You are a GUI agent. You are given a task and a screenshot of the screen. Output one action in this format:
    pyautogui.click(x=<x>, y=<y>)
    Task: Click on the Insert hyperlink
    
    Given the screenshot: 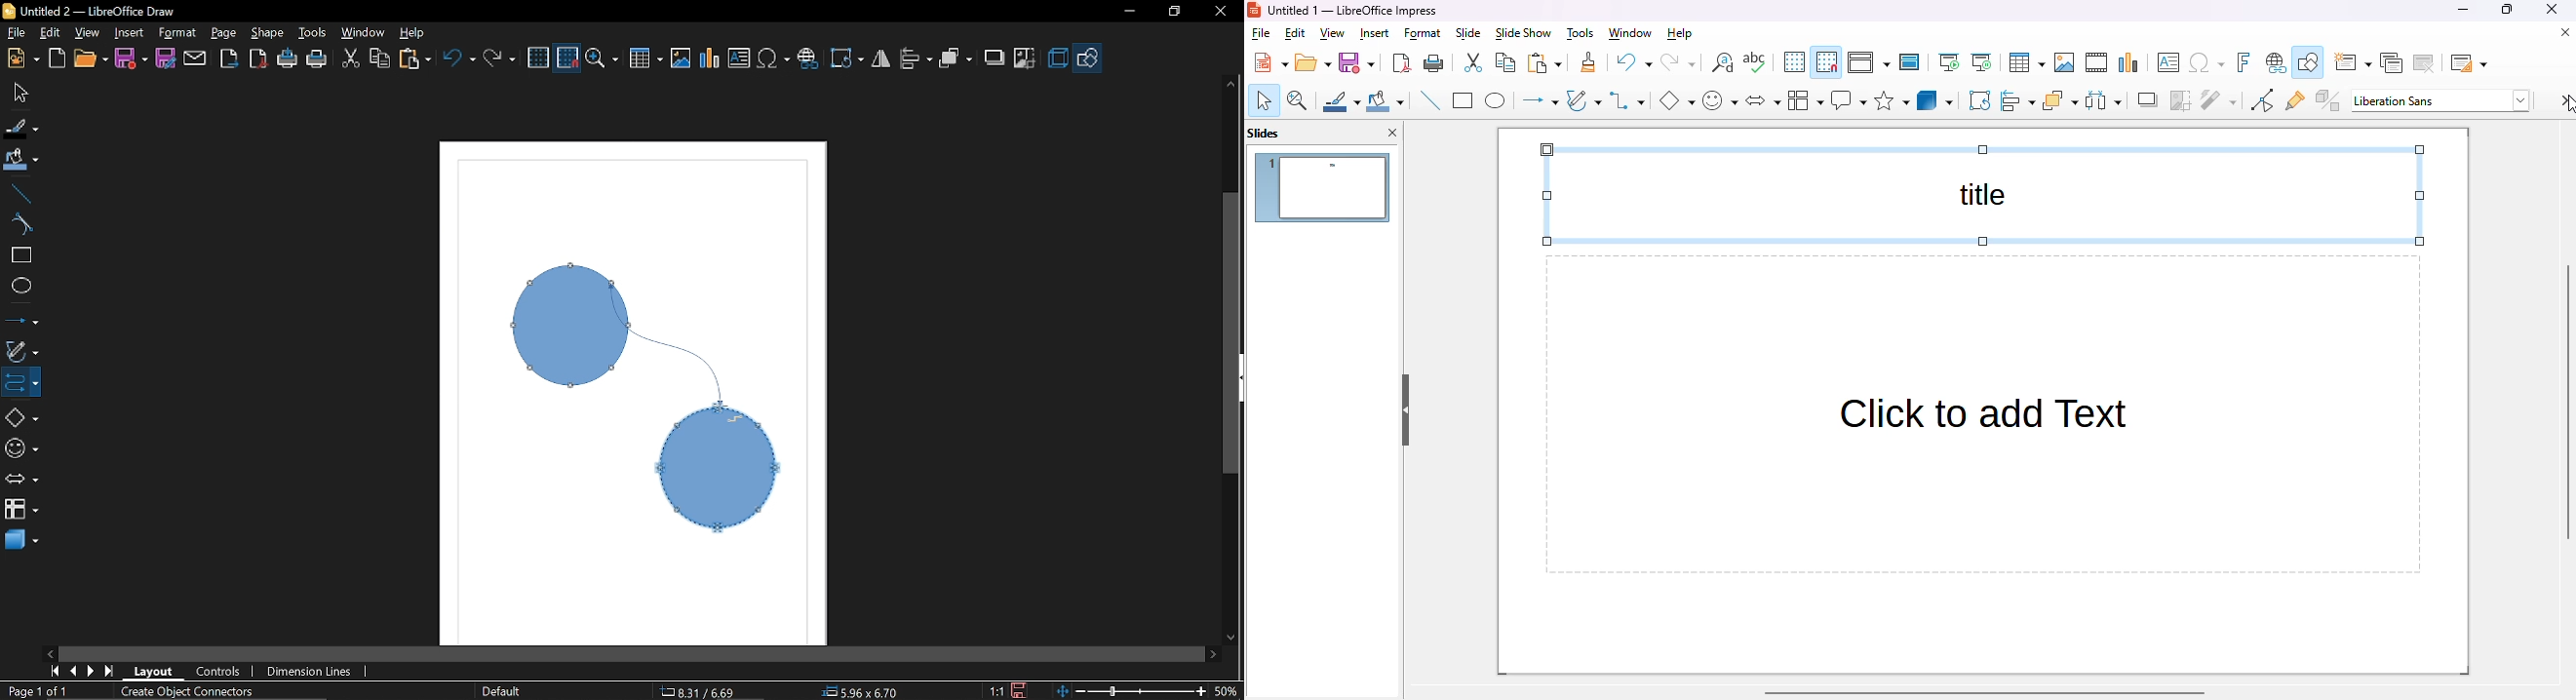 What is the action you would take?
    pyautogui.click(x=810, y=59)
    